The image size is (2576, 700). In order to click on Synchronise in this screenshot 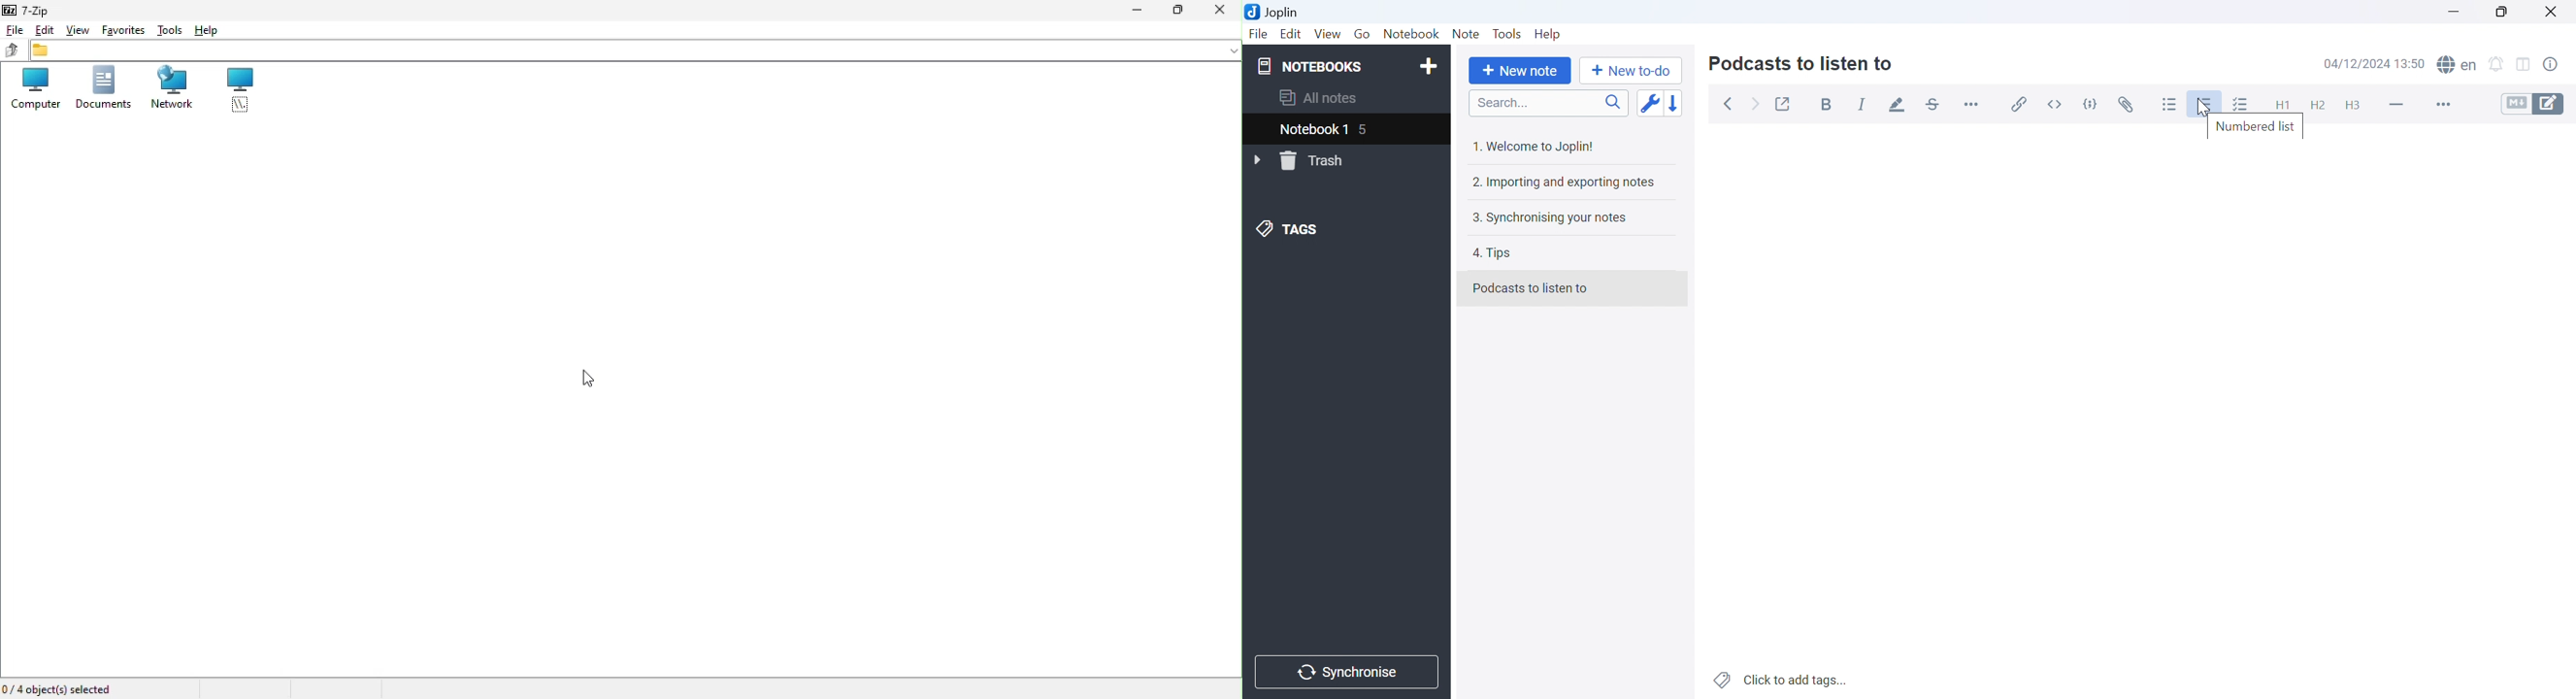, I will do `click(1349, 673)`.